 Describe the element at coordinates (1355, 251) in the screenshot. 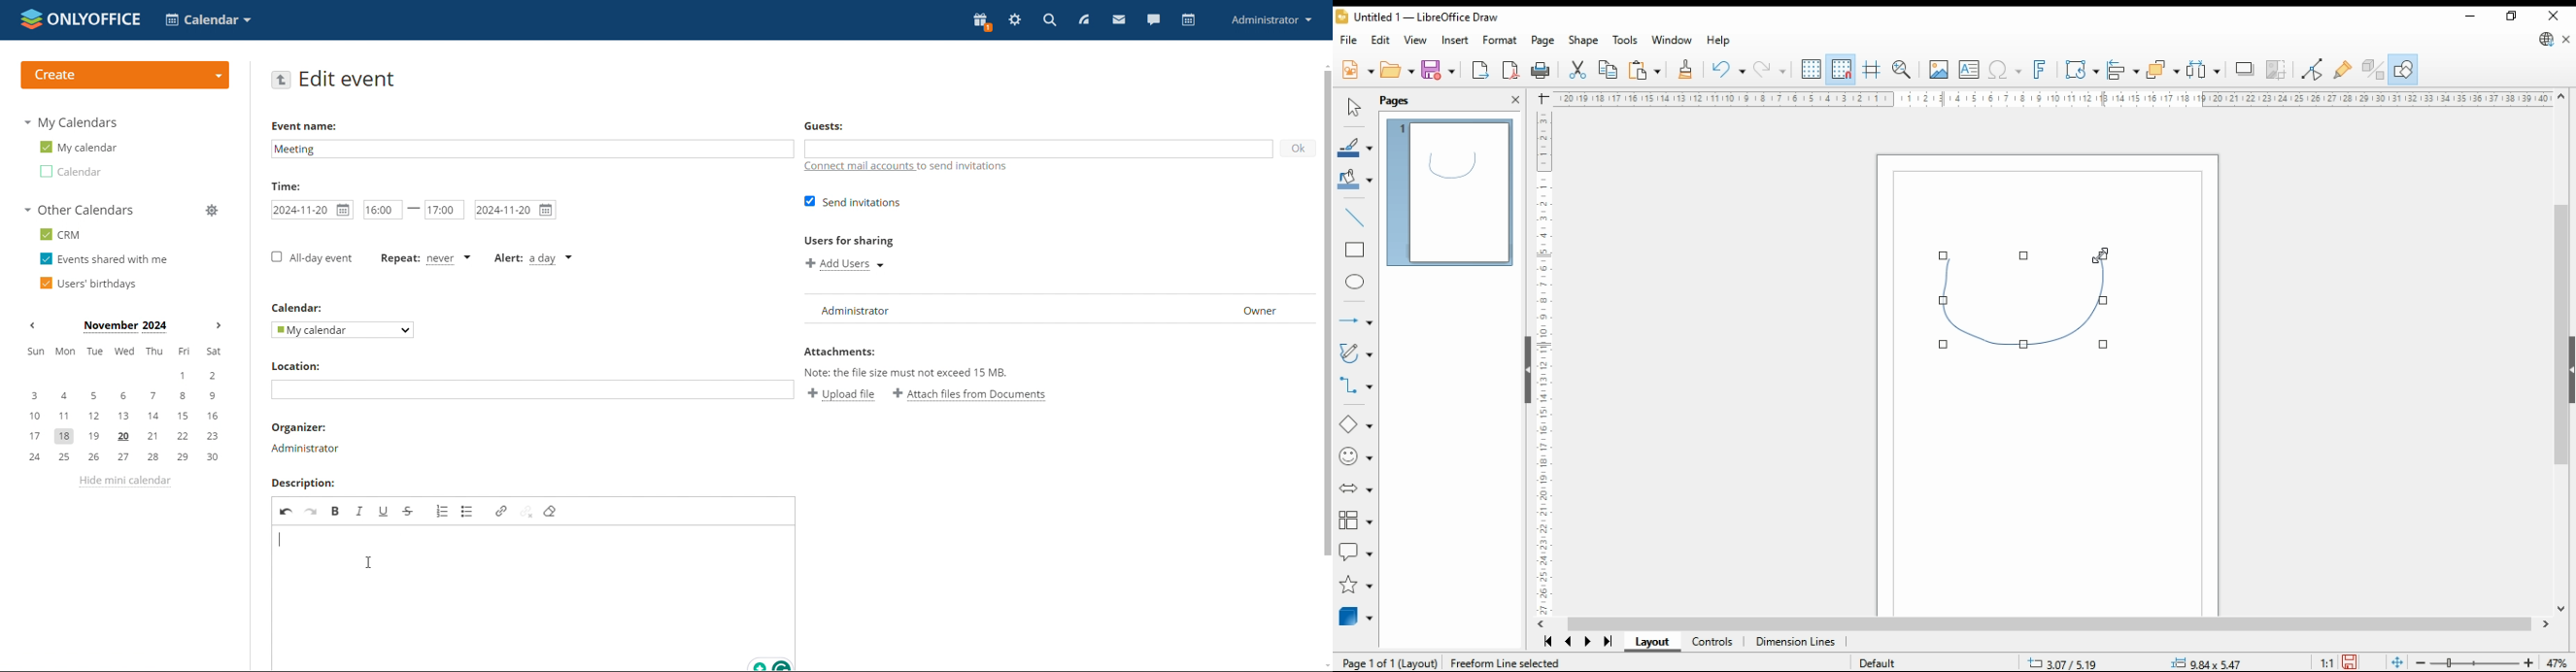

I see `rectangle` at that location.